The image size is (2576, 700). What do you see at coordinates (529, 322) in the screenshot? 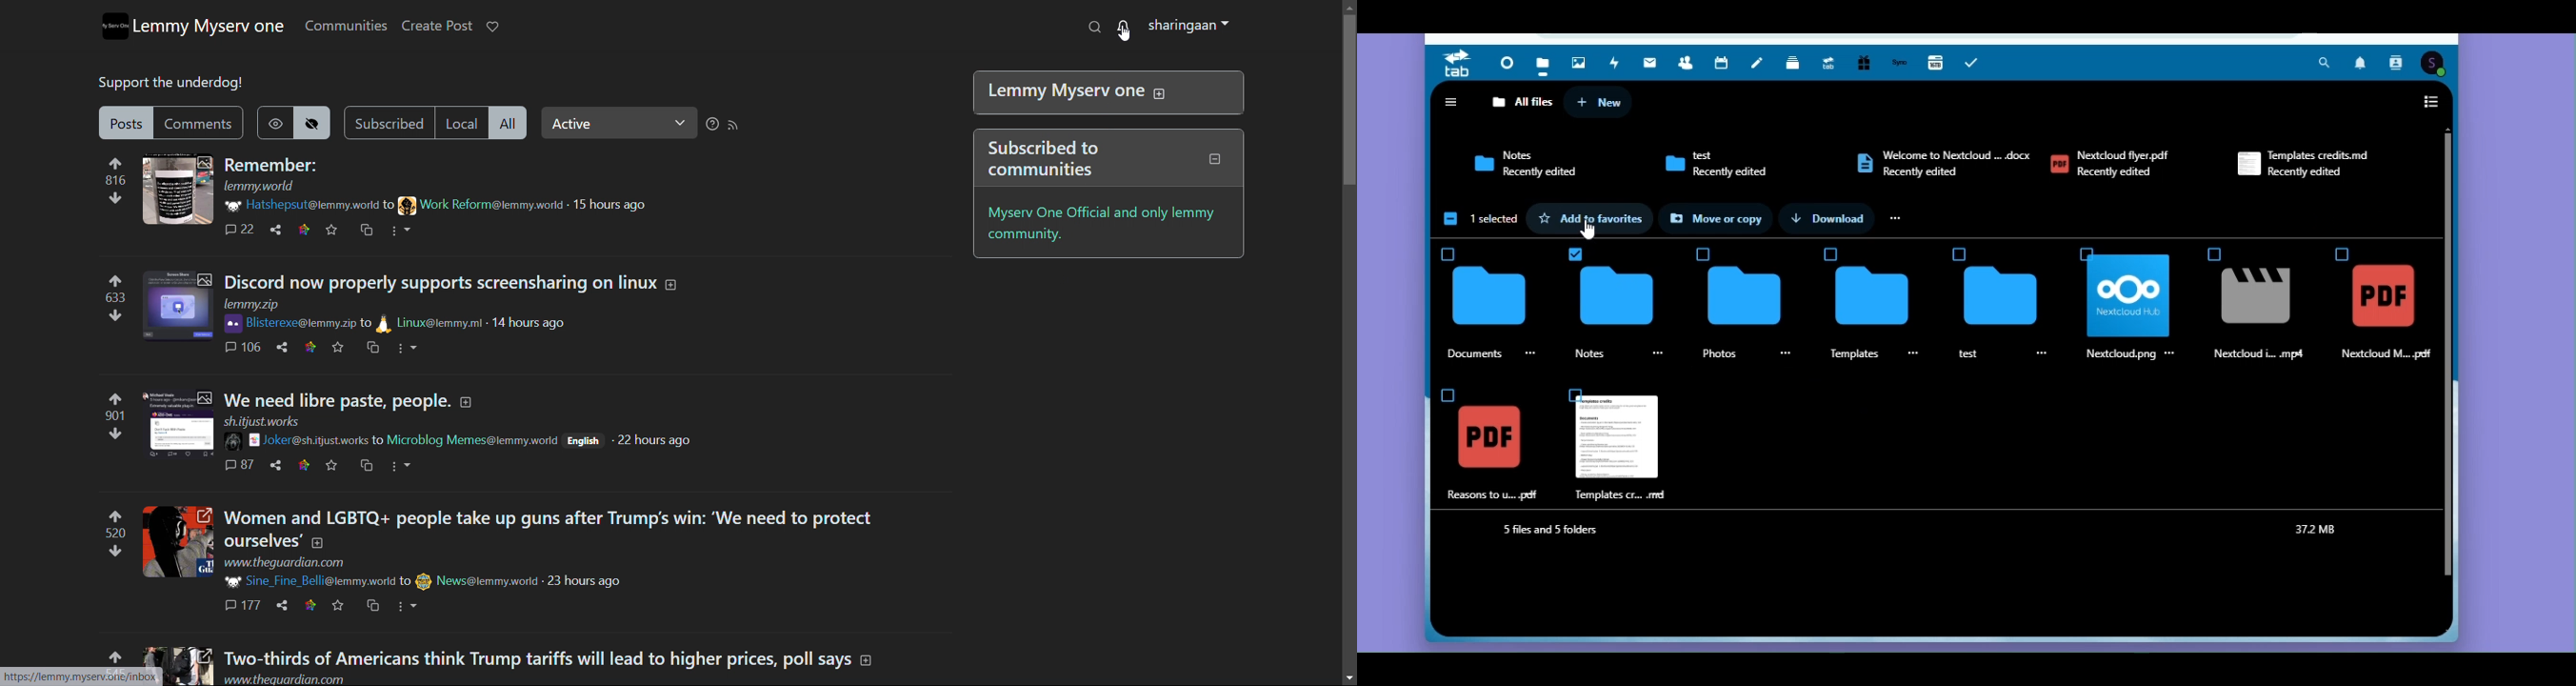
I see `time of posting (14 hours ago)` at bounding box center [529, 322].